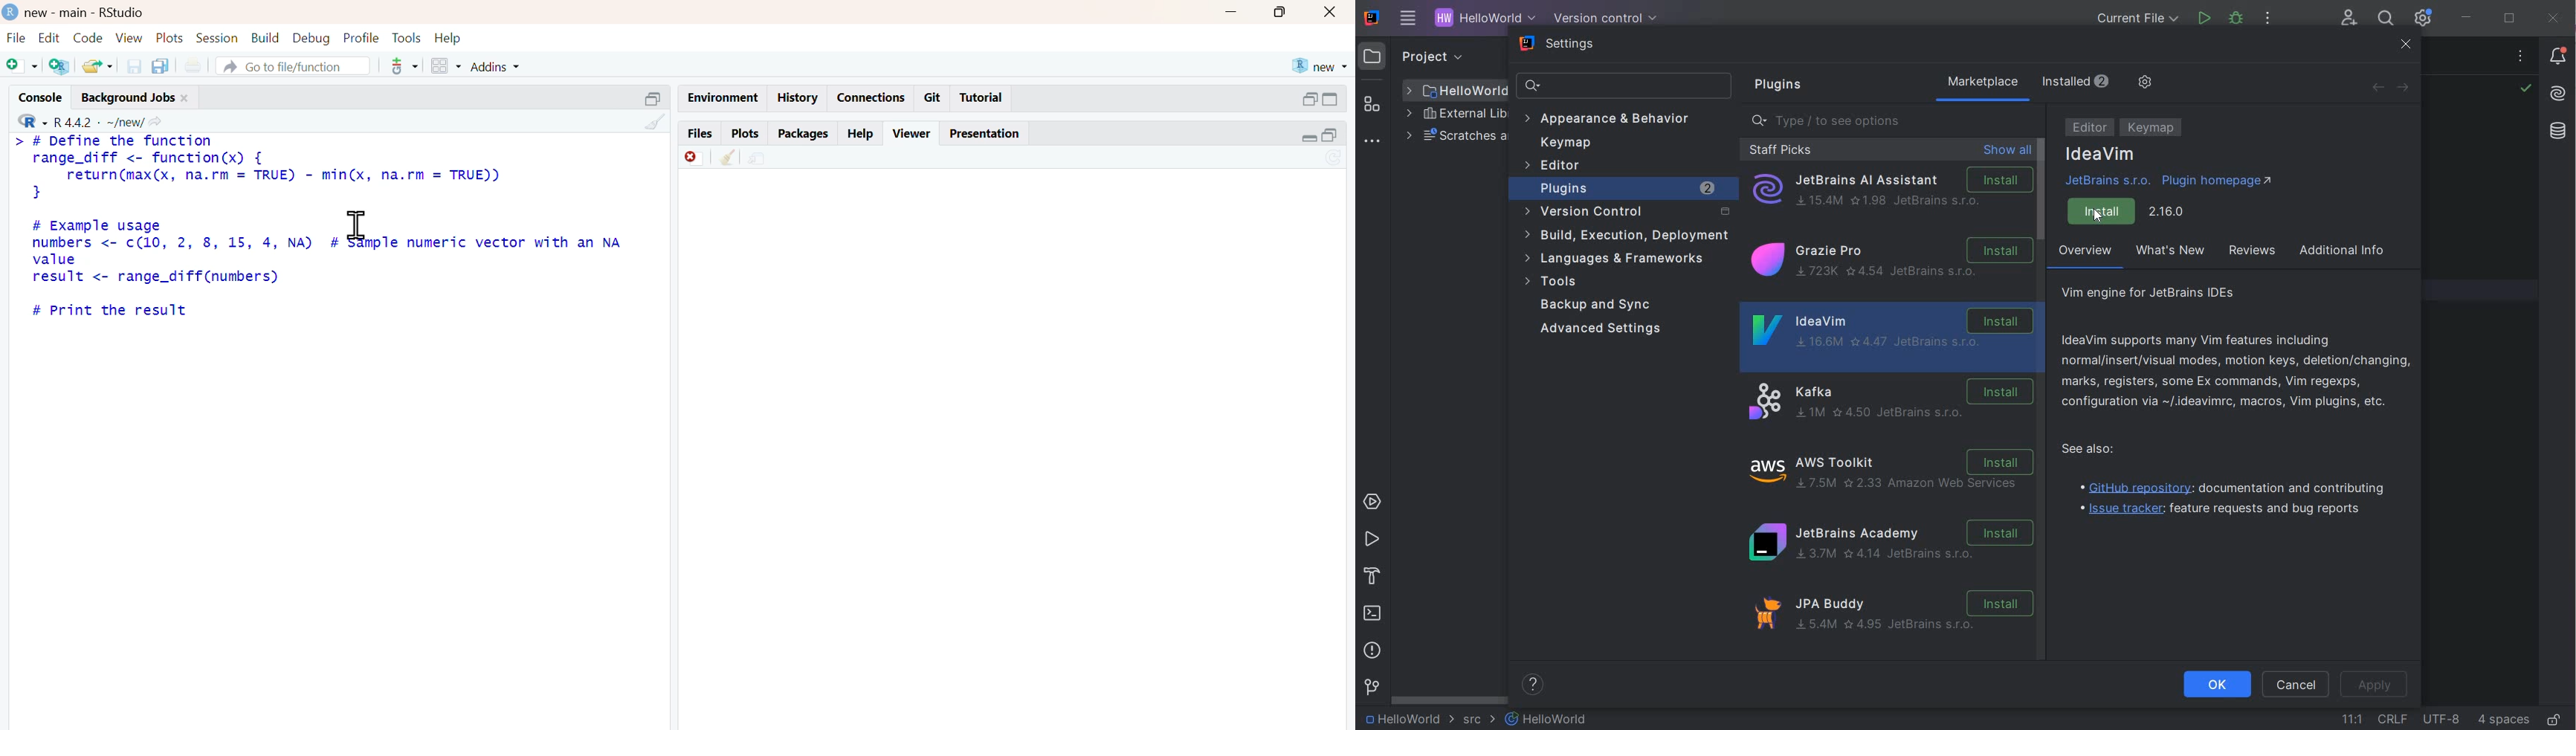 The image size is (2576, 756). Describe the element at coordinates (2137, 20) in the screenshot. I see `CURRENT FILE` at that location.